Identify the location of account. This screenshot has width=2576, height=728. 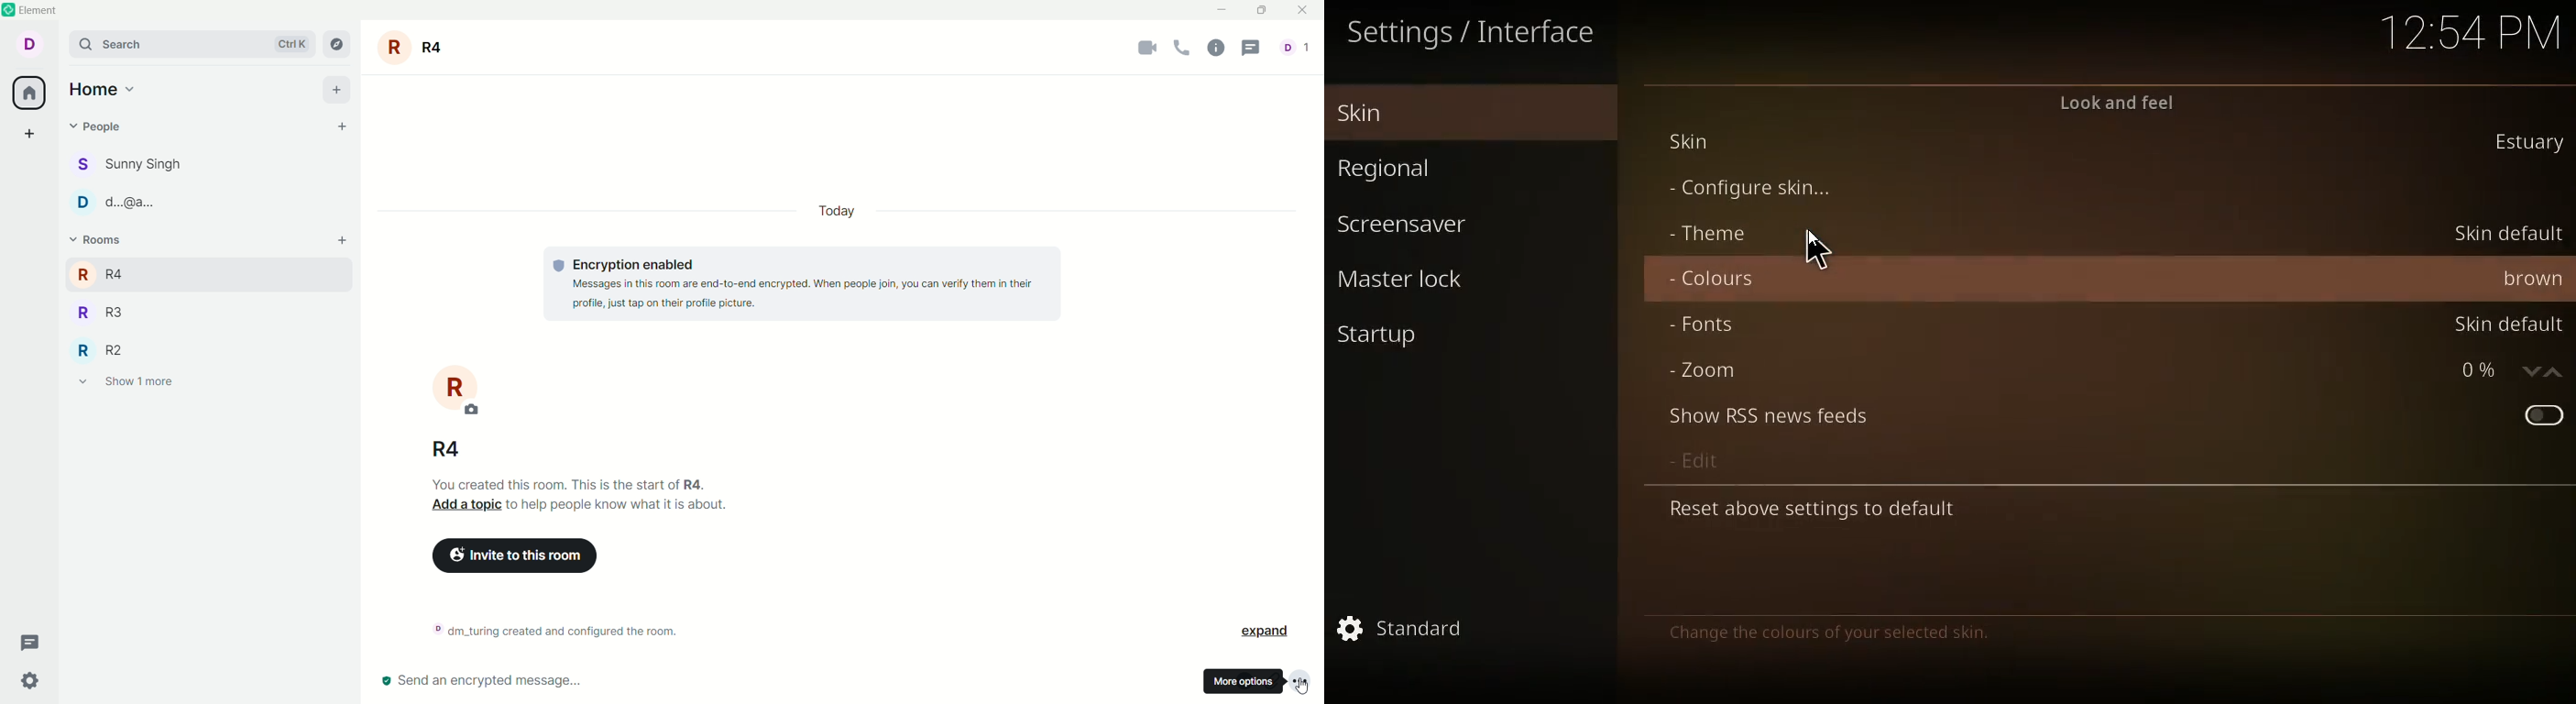
(34, 46).